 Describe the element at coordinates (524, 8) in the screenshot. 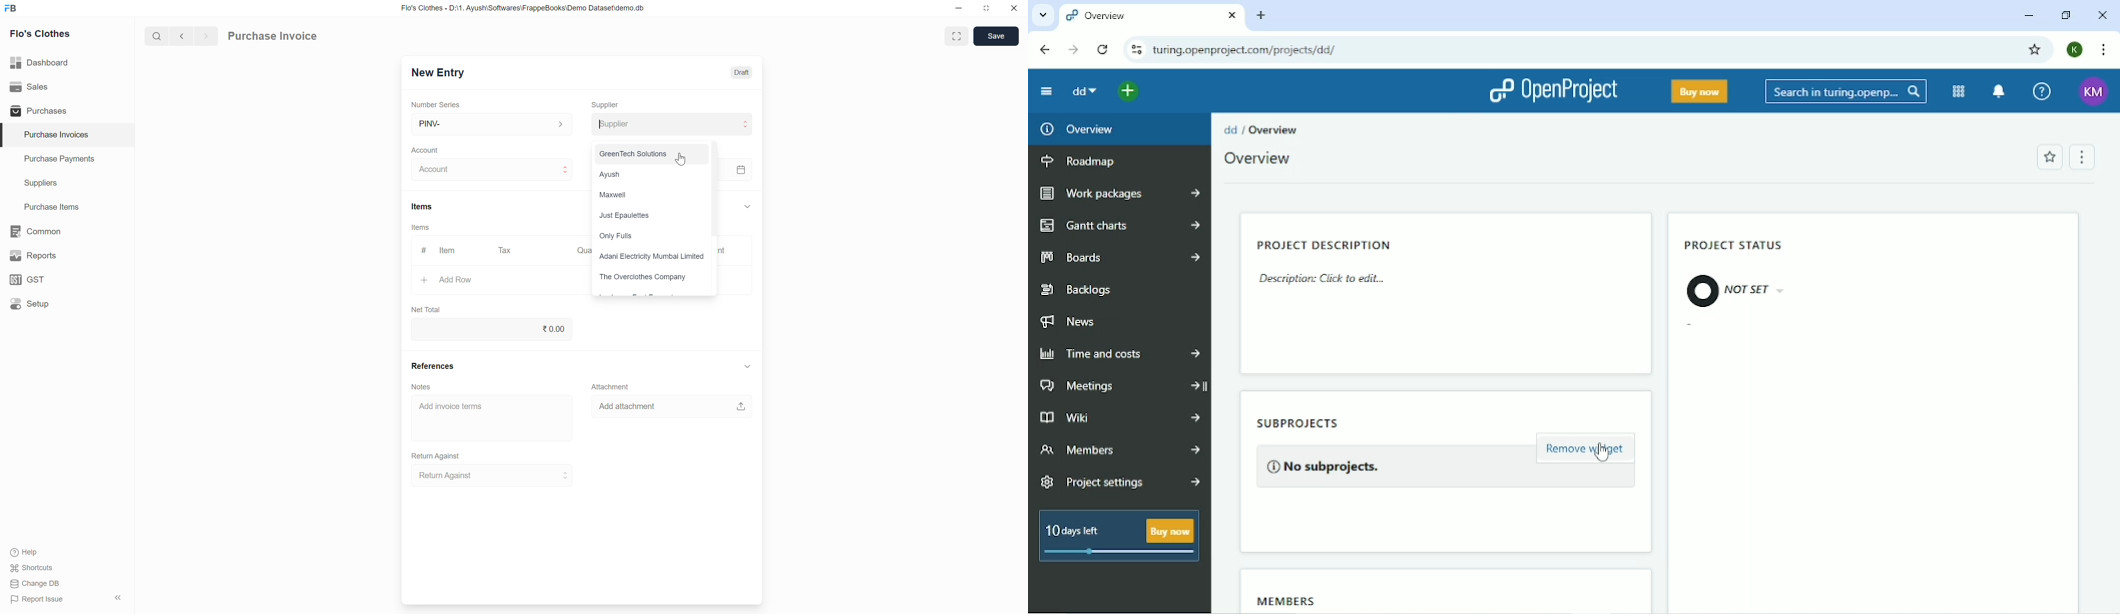

I see `Flo's Clothes - D:\1. Ayush\Softwares\FrappeBooks\Demo Dataset\demo.db` at that location.